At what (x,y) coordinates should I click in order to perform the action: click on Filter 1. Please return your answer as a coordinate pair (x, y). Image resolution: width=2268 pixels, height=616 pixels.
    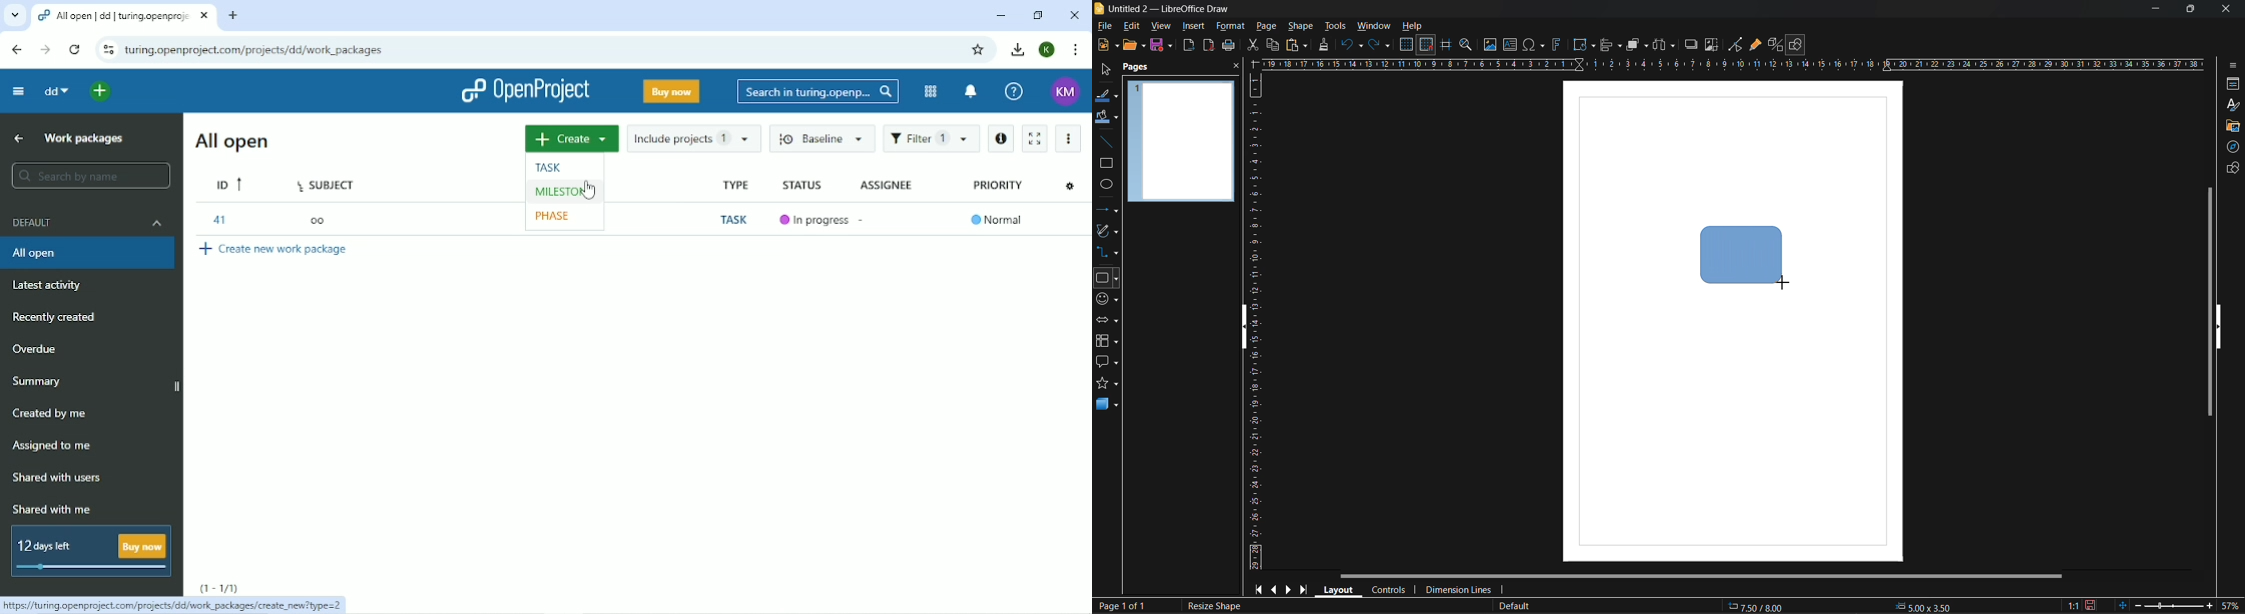
    Looking at the image, I should click on (931, 139).